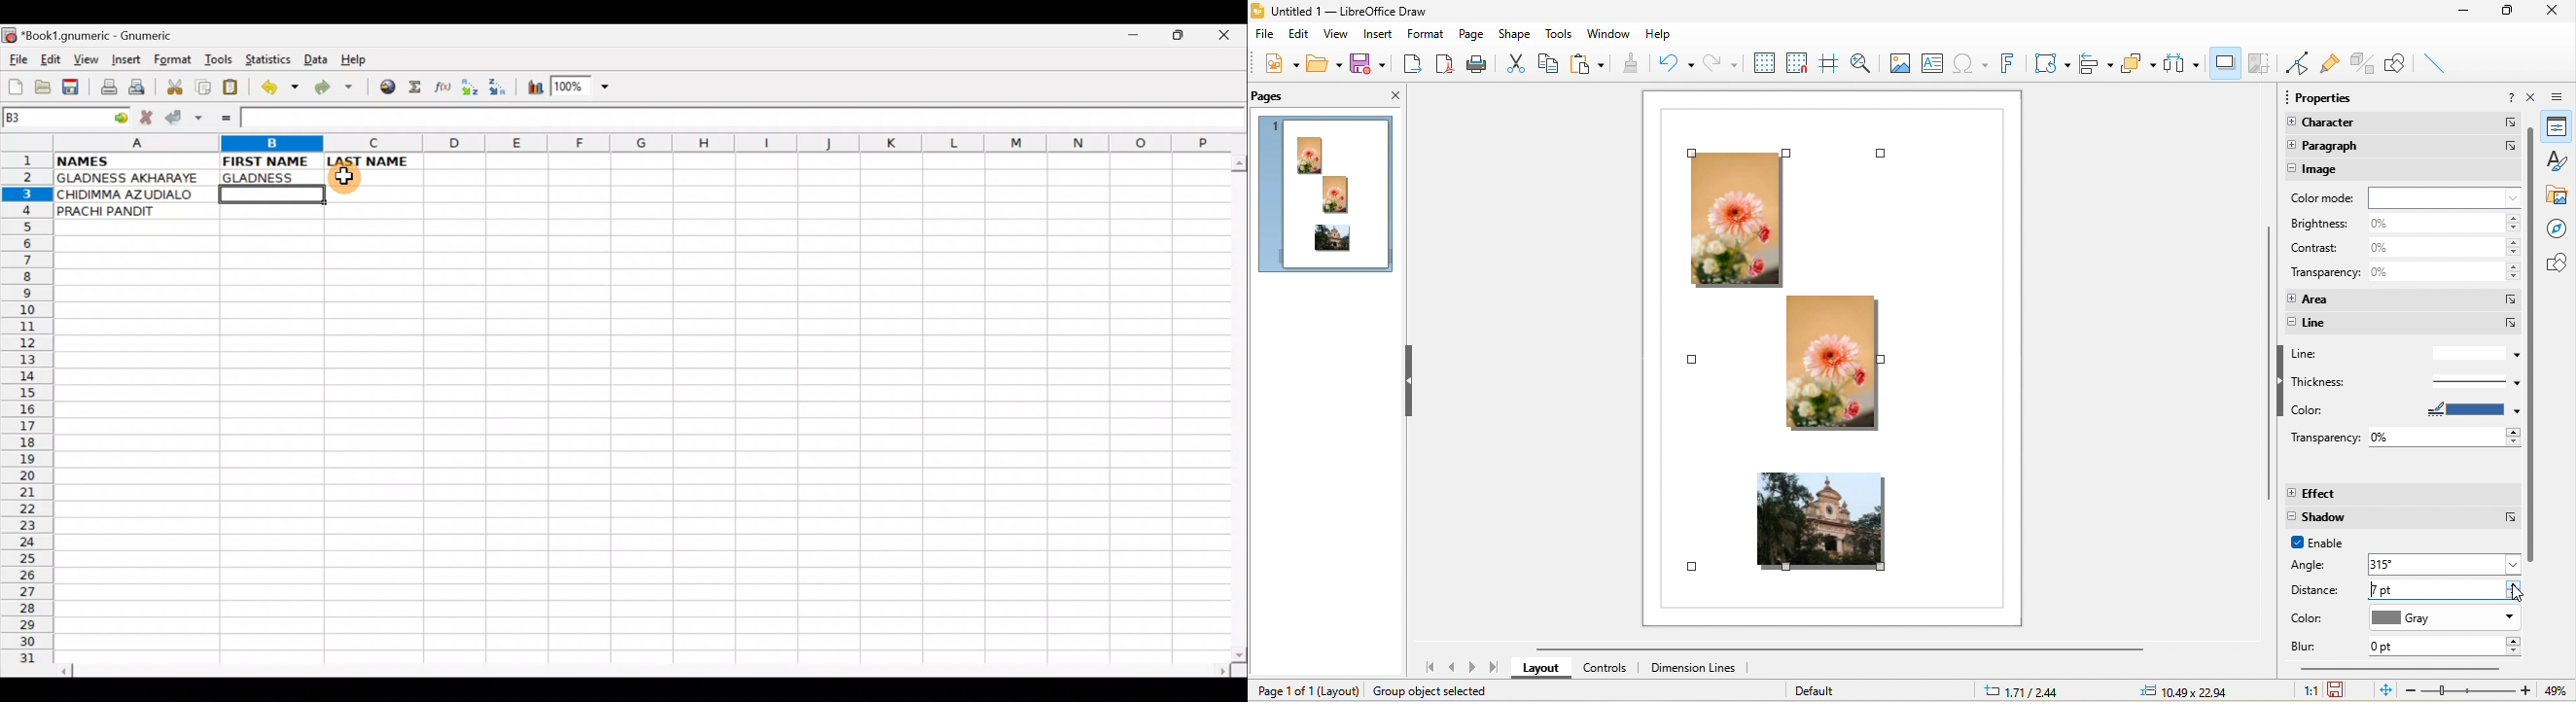 The height and width of the screenshot is (728, 2576). I want to click on default, so click(1831, 689).